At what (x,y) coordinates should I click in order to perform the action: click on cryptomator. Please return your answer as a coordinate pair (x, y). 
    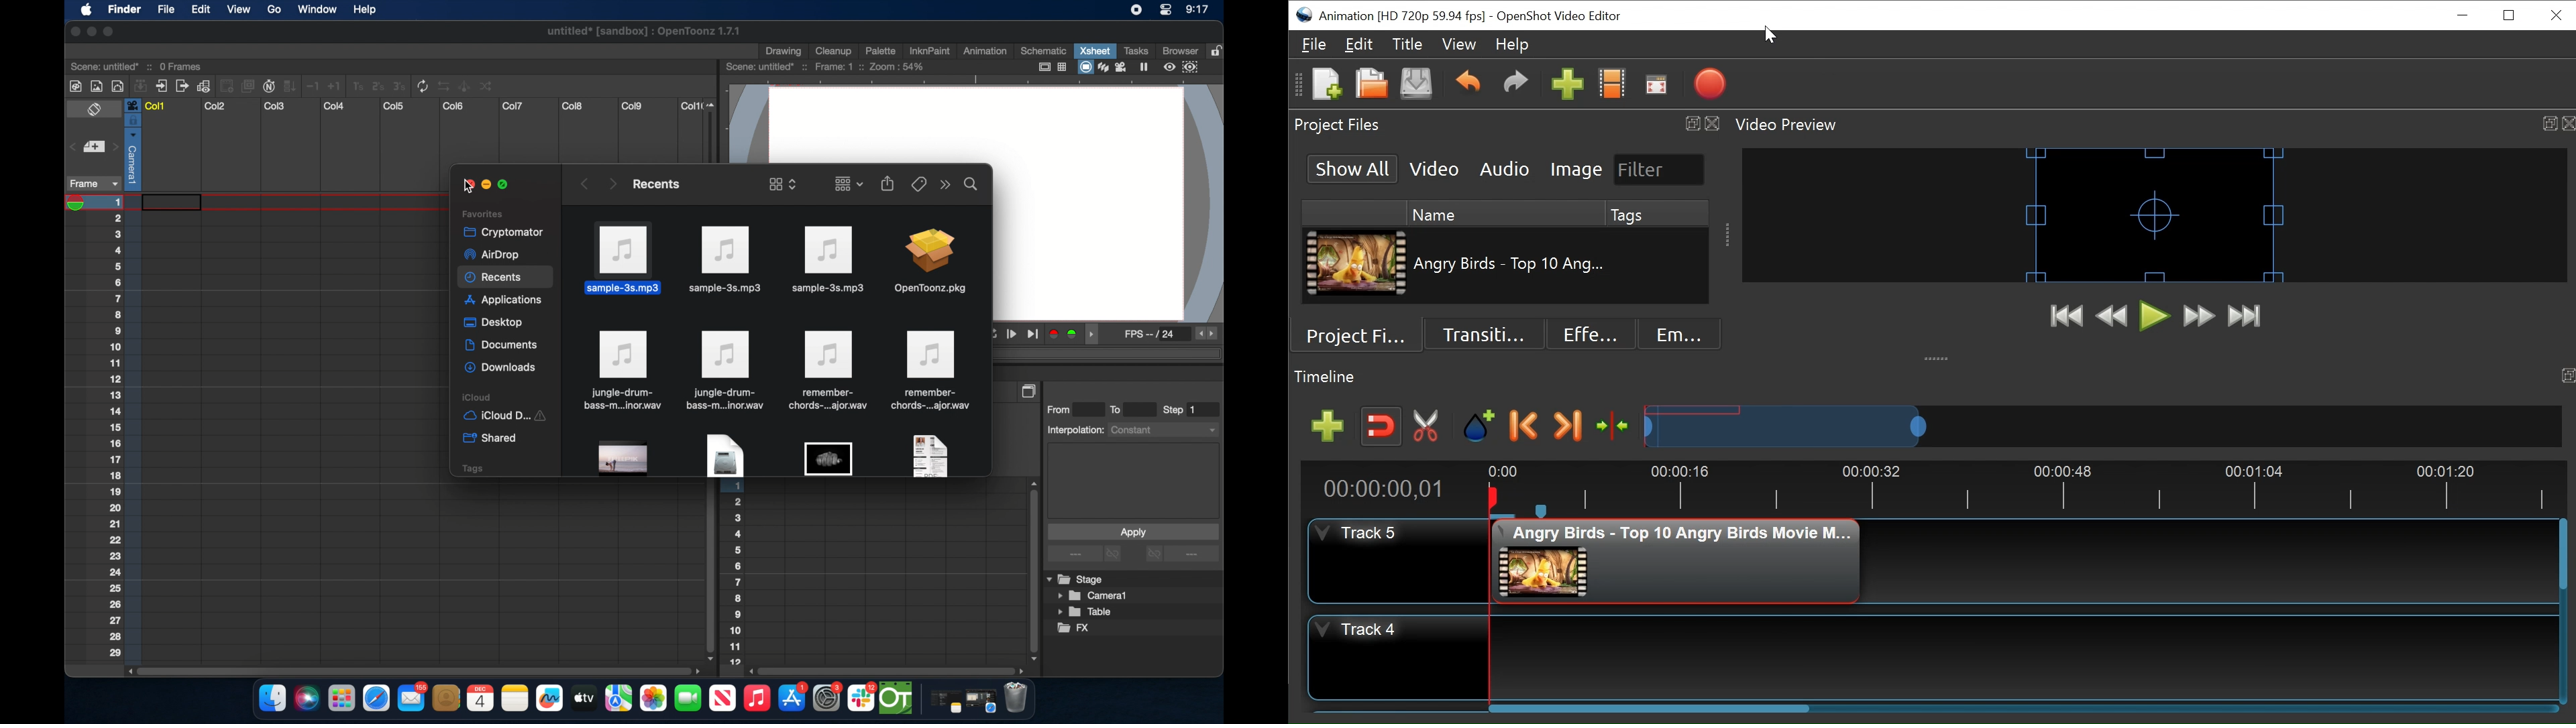
    Looking at the image, I should click on (499, 231).